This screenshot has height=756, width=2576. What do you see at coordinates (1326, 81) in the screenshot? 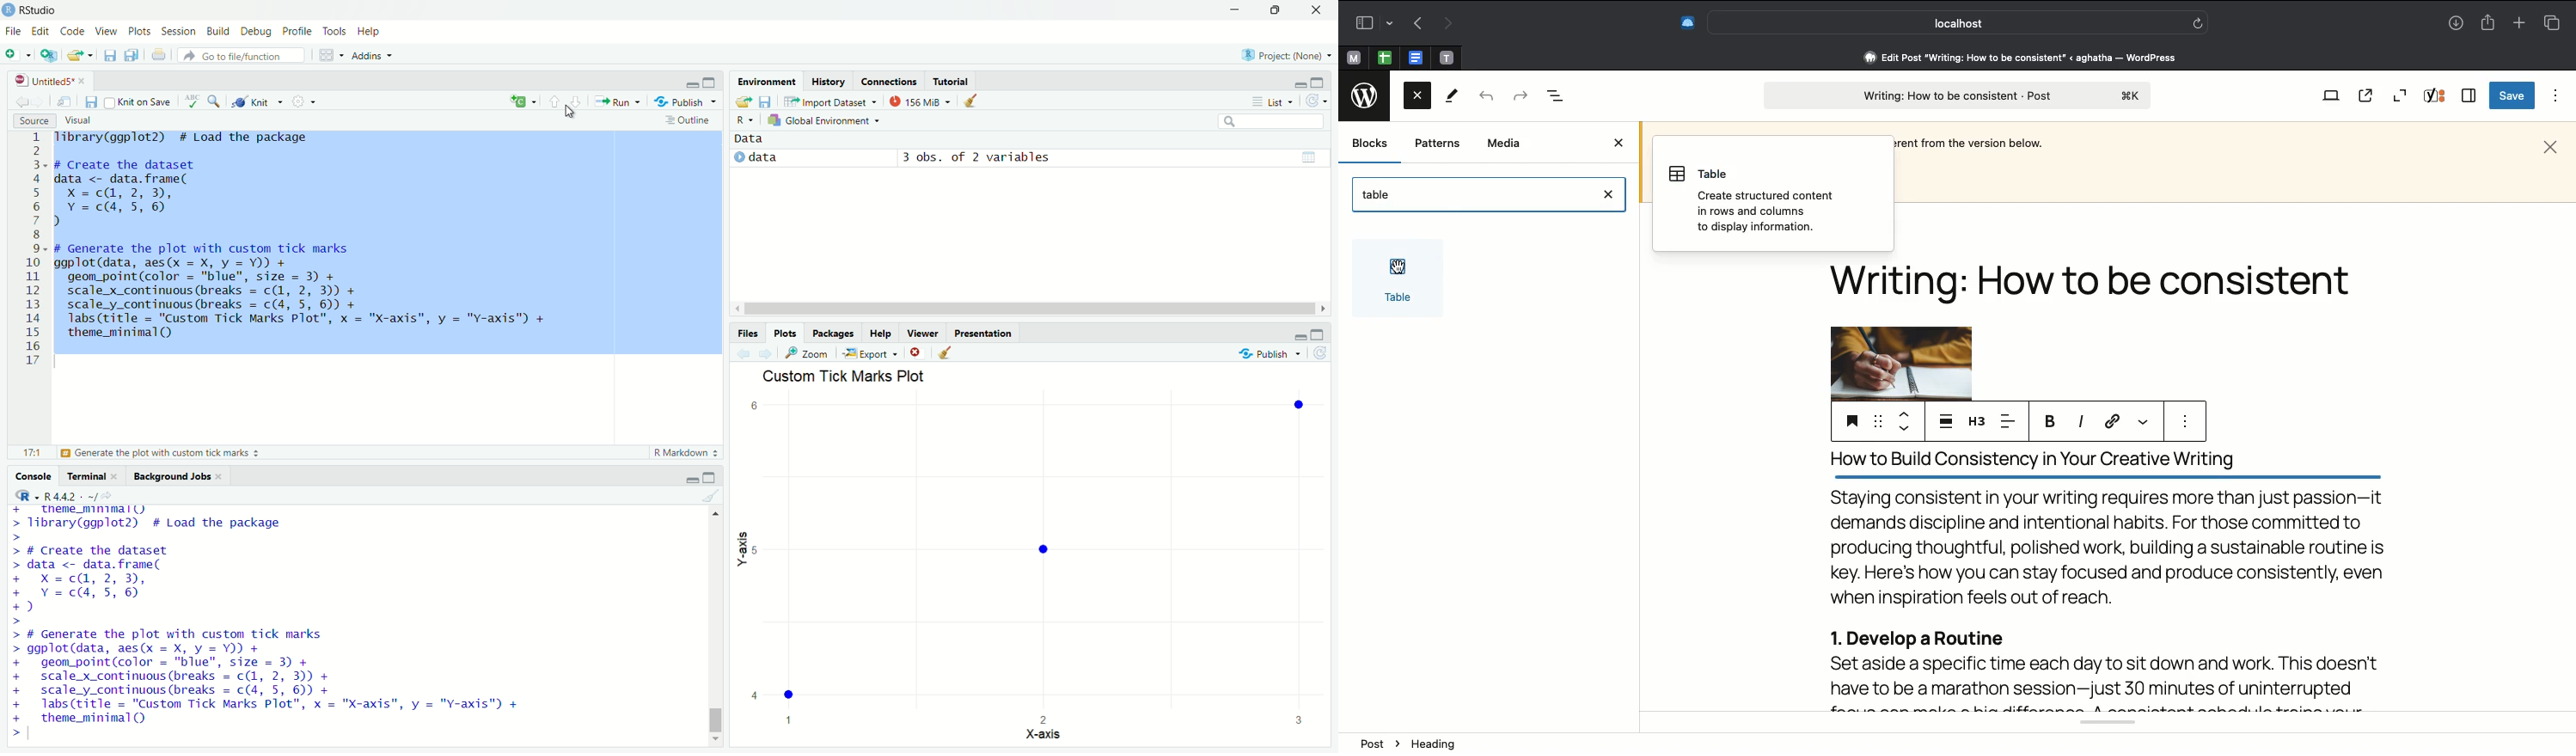
I see `maximize` at bounding box center [1326, 81].